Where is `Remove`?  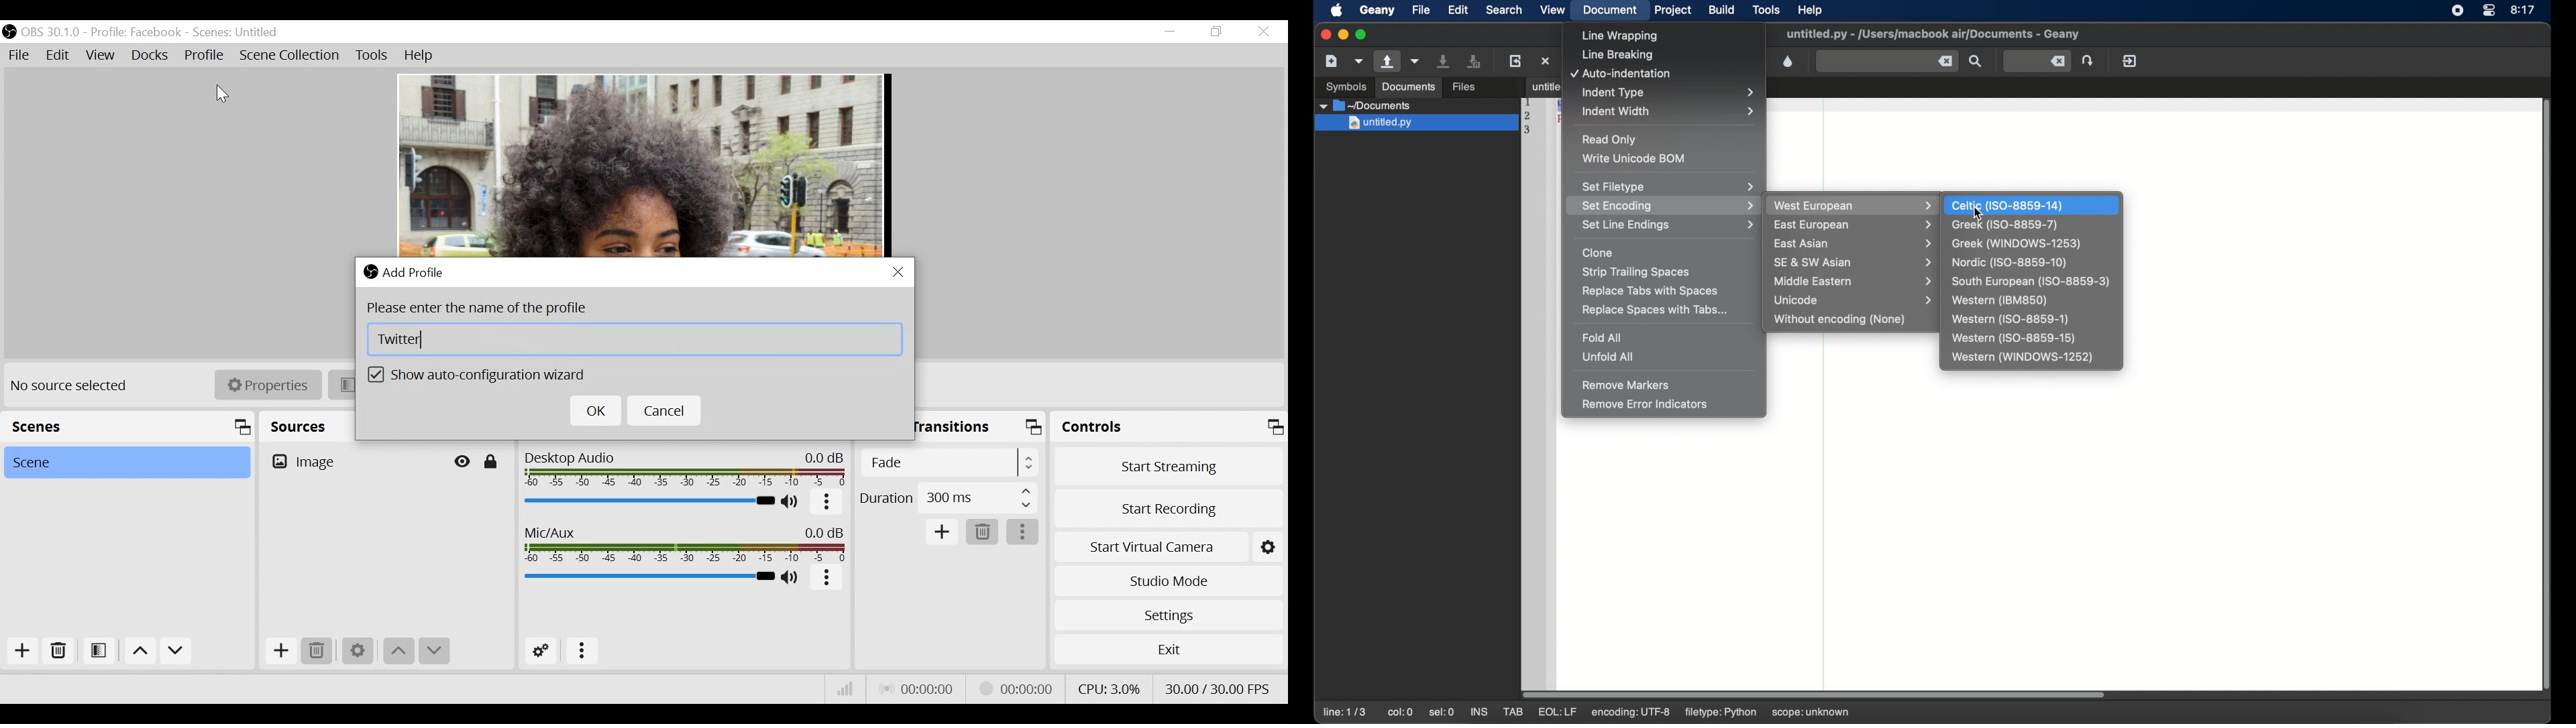 Remove is located at coordinates (57, 654).